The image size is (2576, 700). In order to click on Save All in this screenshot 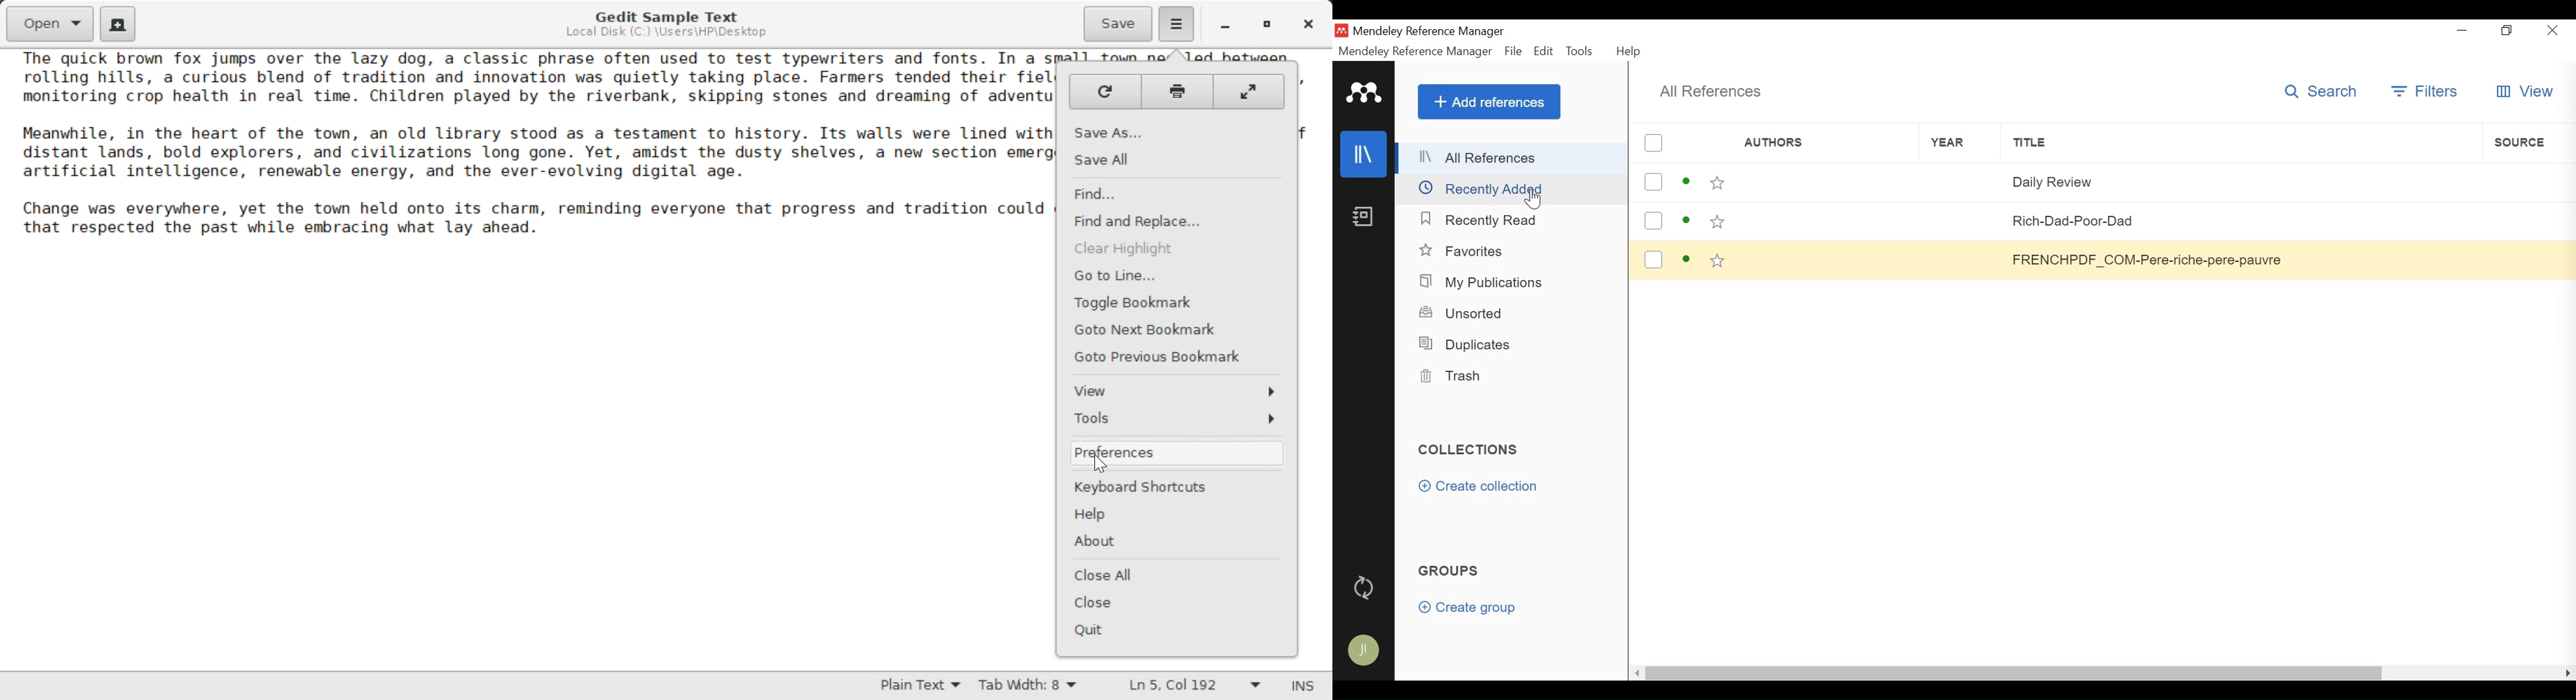, I will do `click(1114, 160)`.